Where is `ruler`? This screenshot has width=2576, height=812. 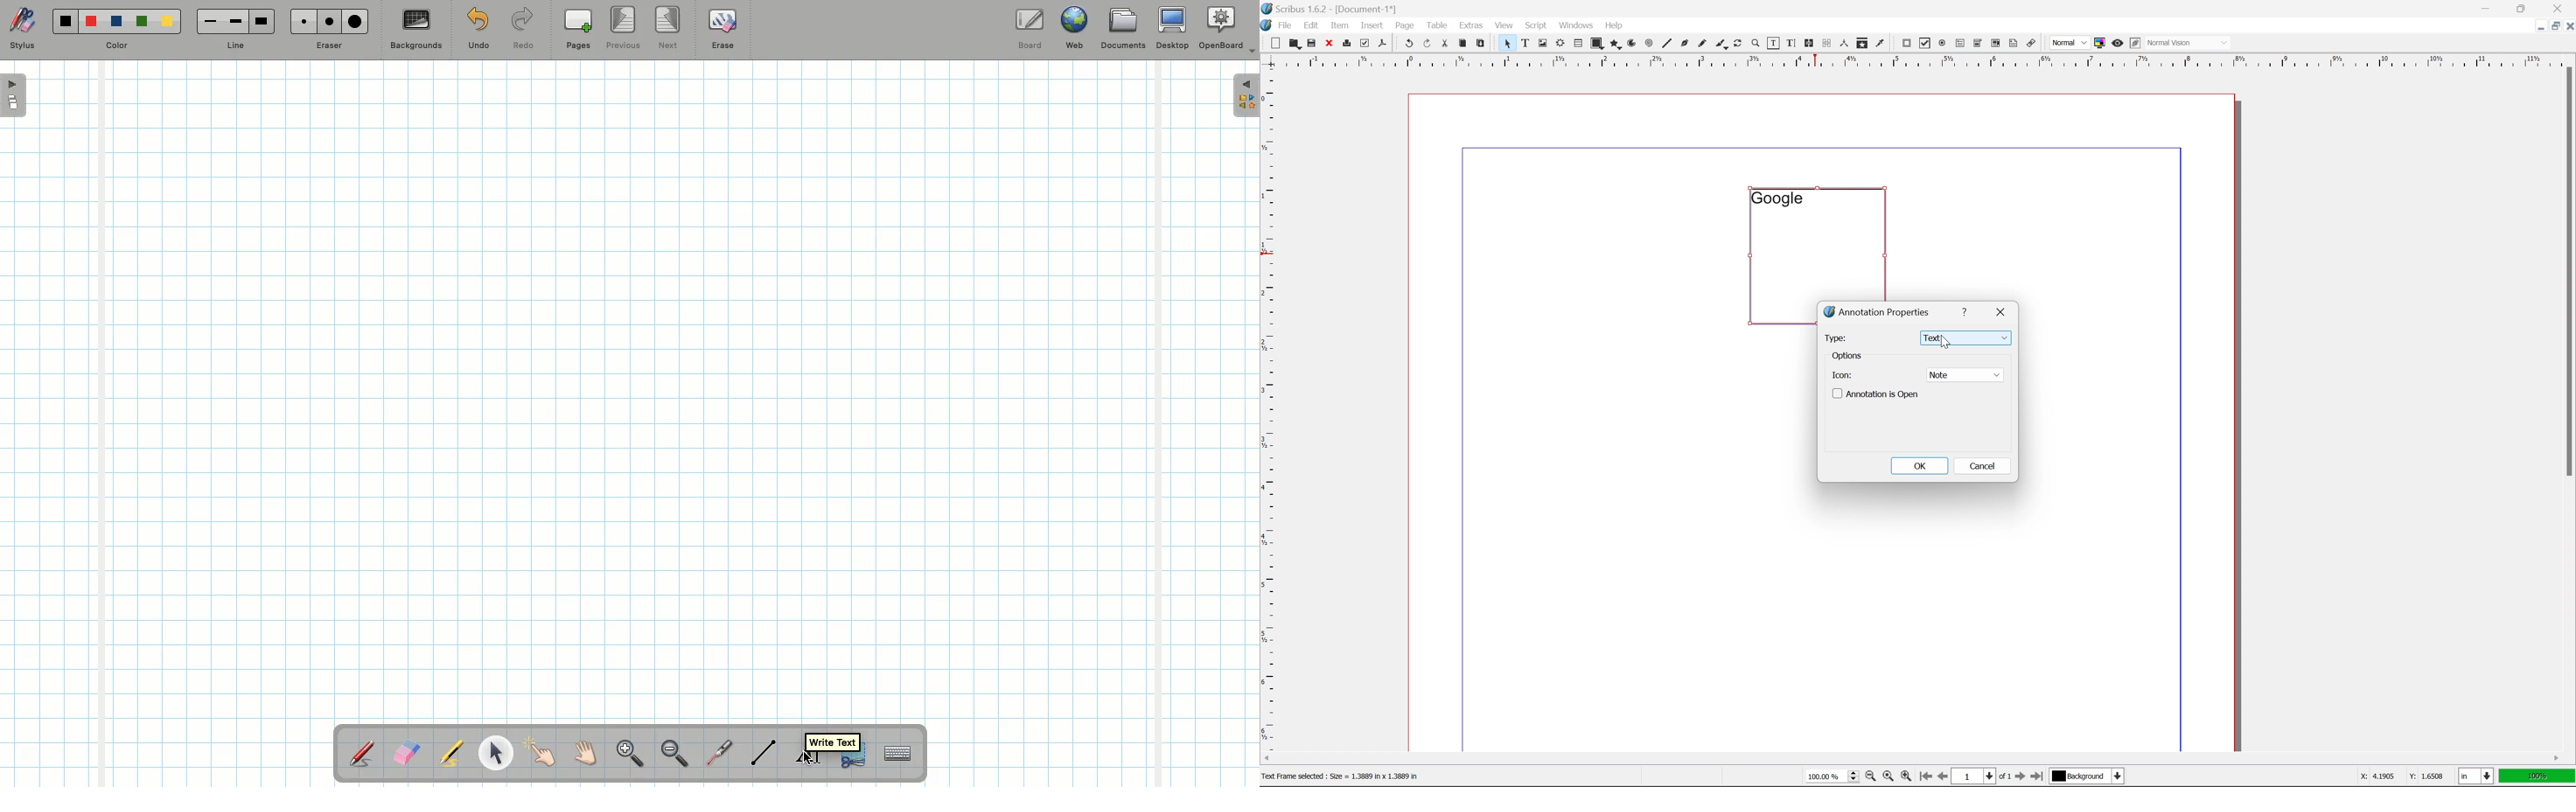 ruler is located at coordinates (1918, 60).